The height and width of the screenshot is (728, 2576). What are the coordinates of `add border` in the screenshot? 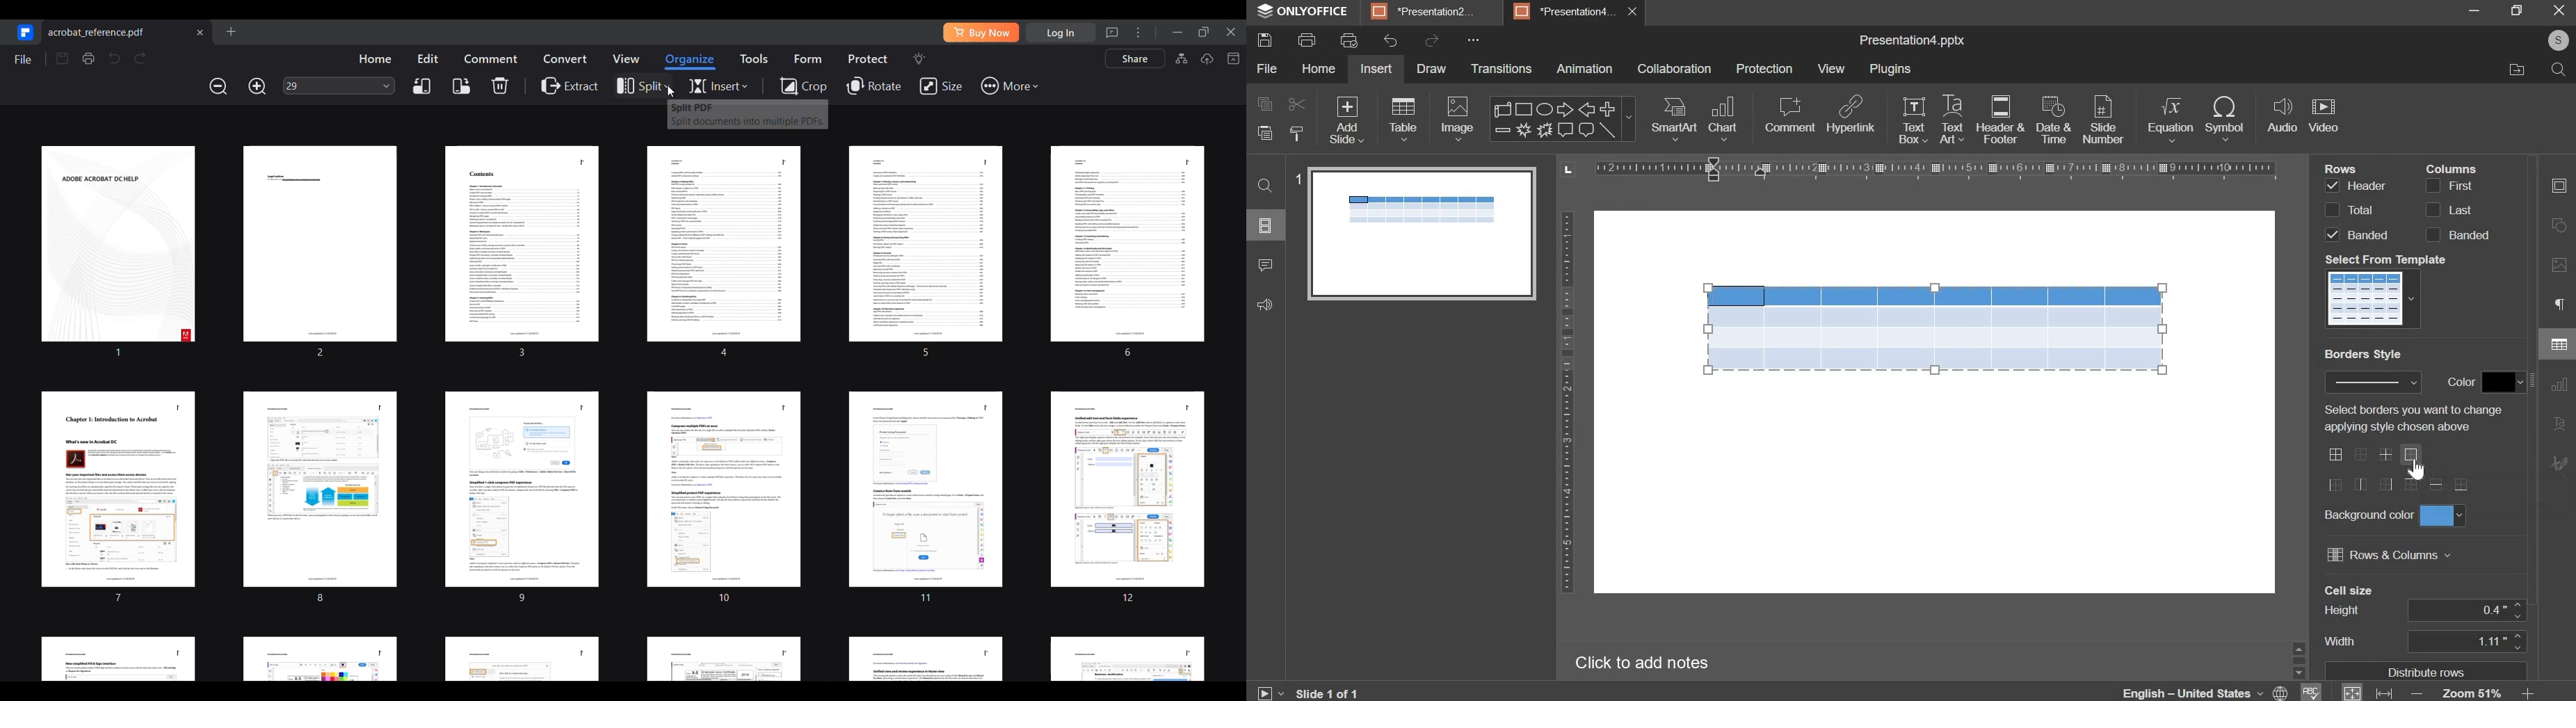 It's located at (2384, 452).